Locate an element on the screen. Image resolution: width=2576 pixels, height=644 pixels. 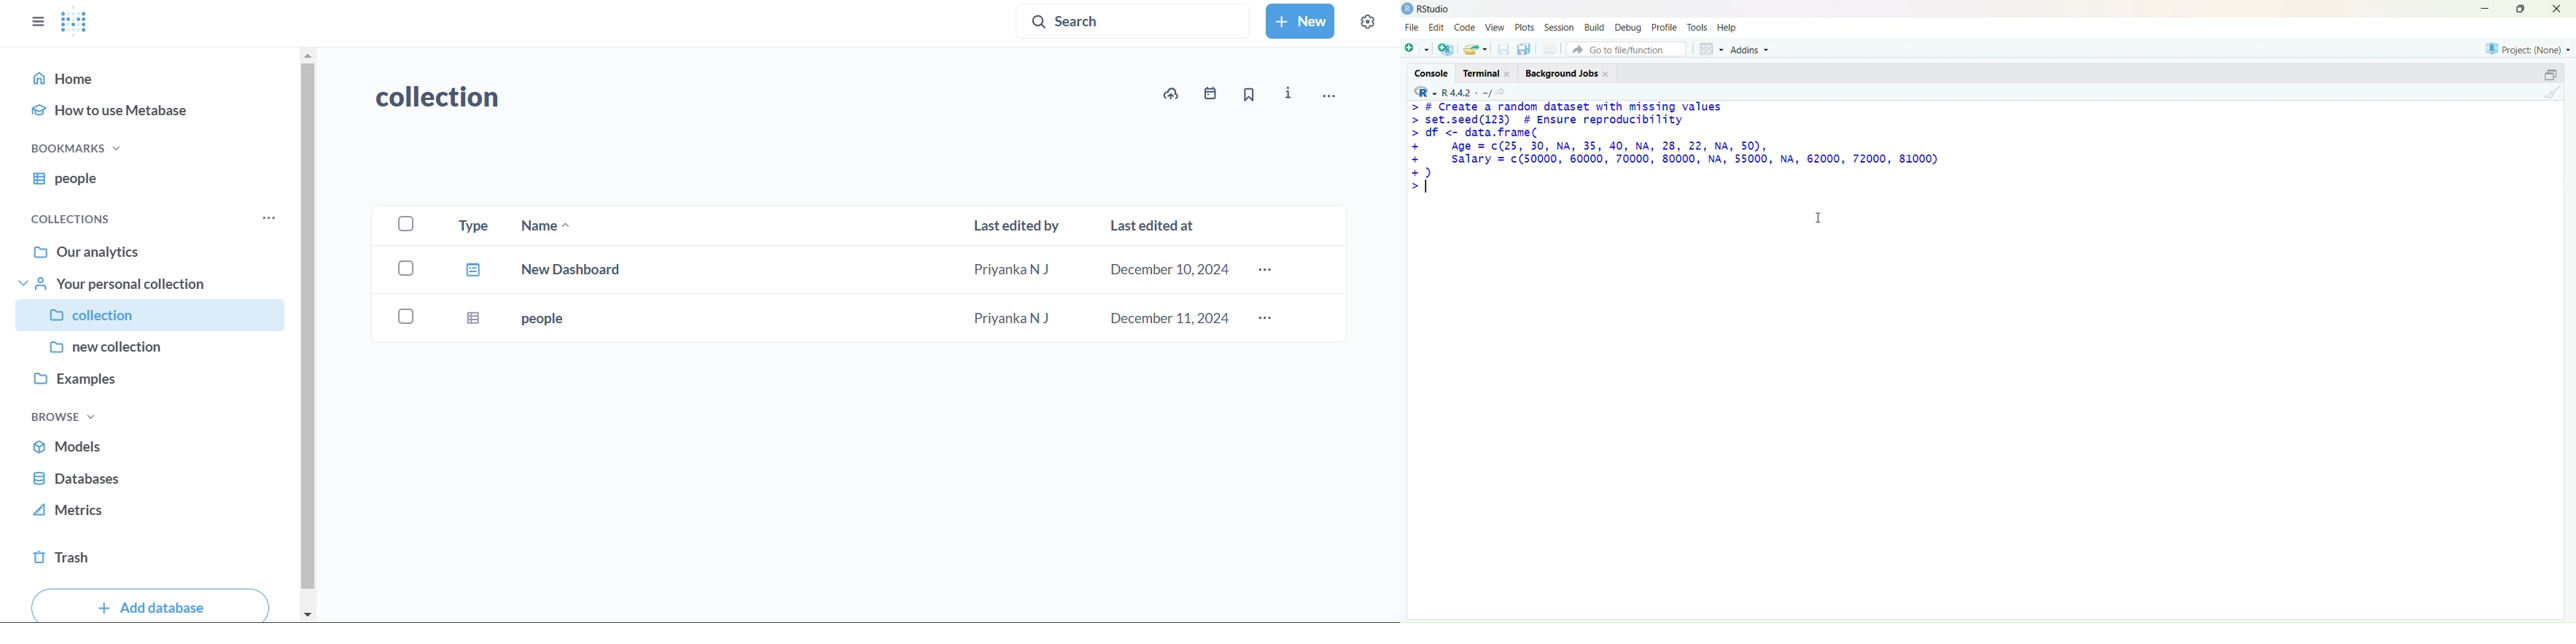
build is located at coordinates (1594, 27).